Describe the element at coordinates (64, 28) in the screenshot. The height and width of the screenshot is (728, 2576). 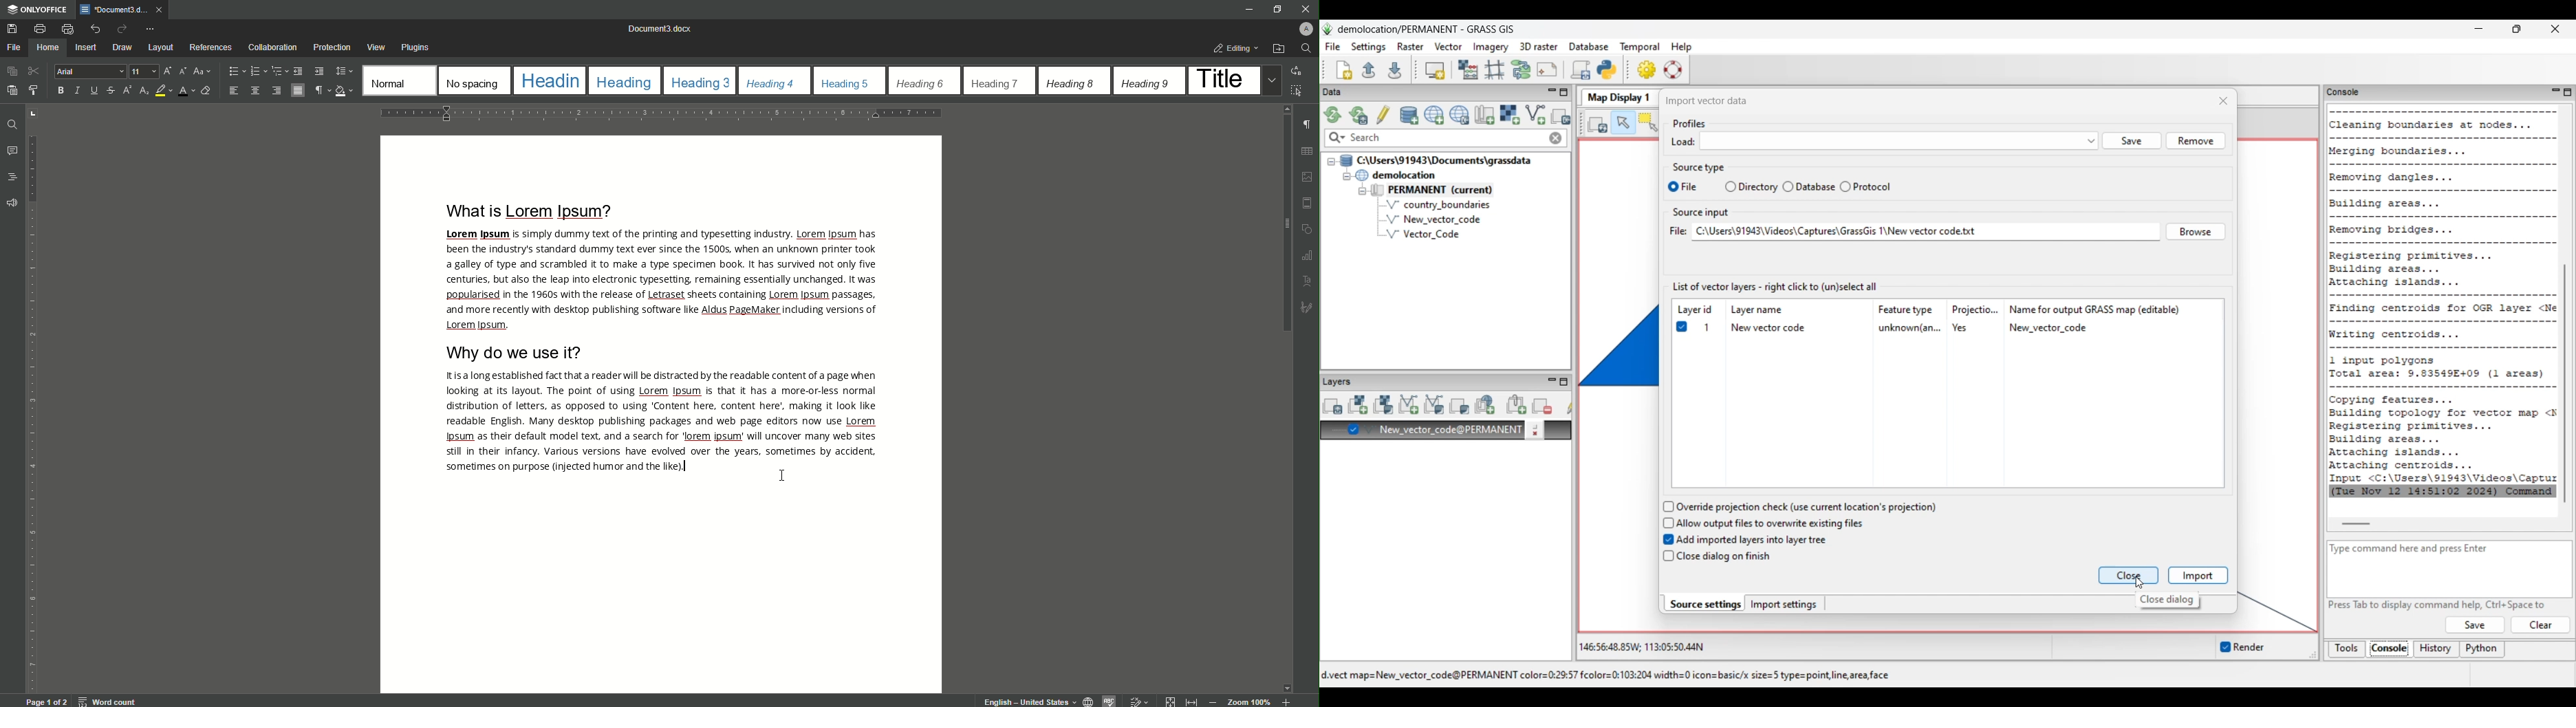
I see `Quick Print` at that location.